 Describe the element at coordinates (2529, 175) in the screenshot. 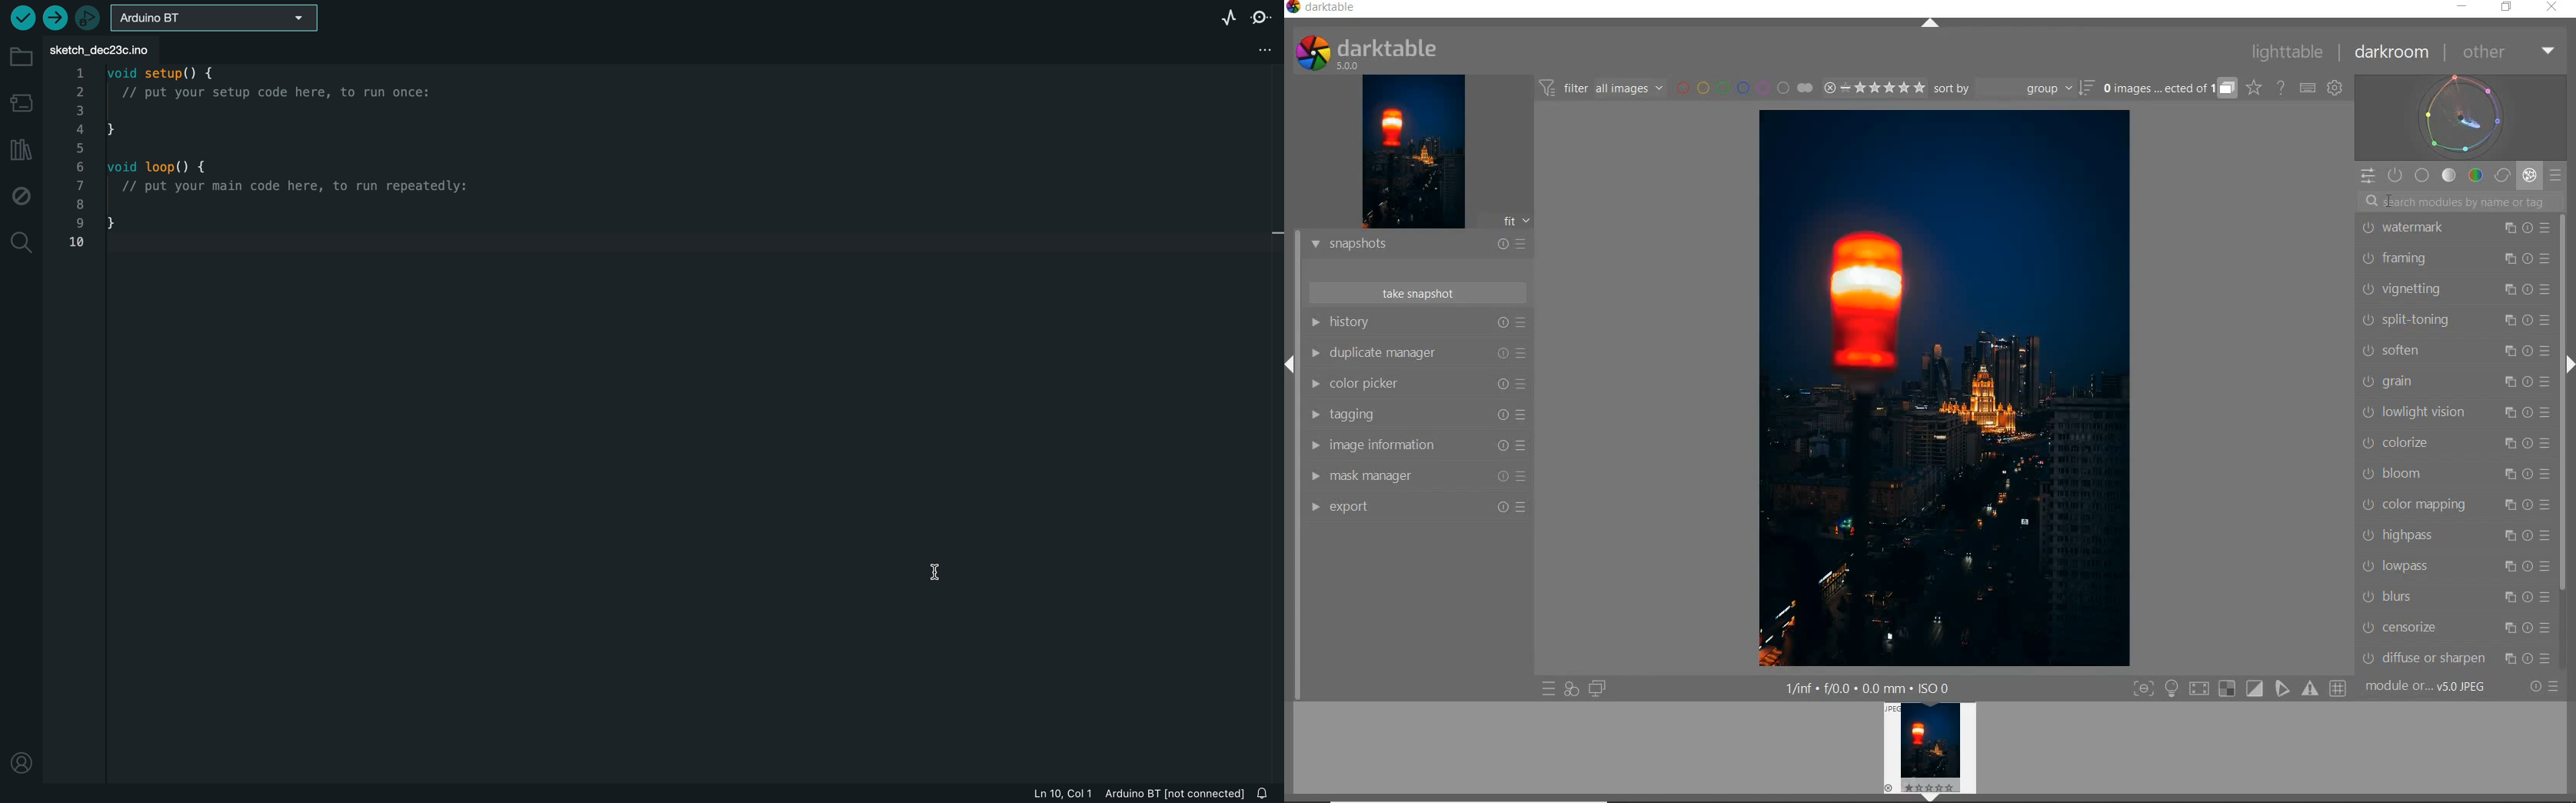

I see `EFFECT` at that location.